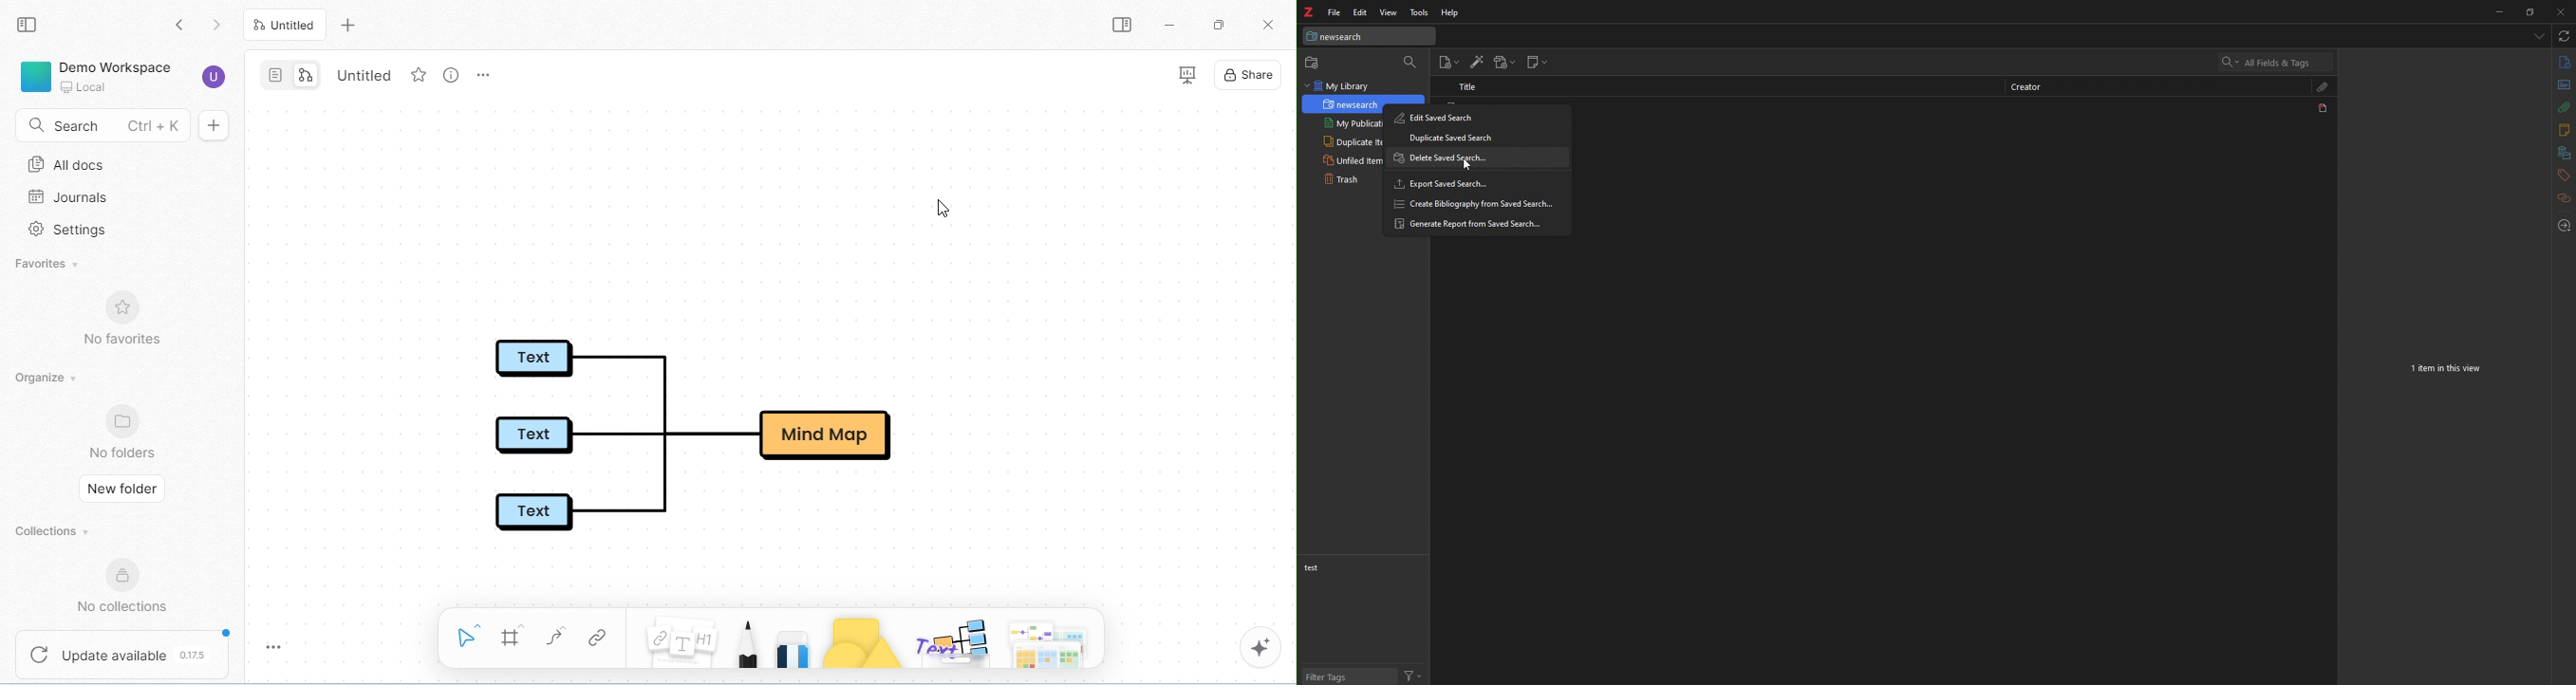  I want to click on Actions, so click(1415, 676).